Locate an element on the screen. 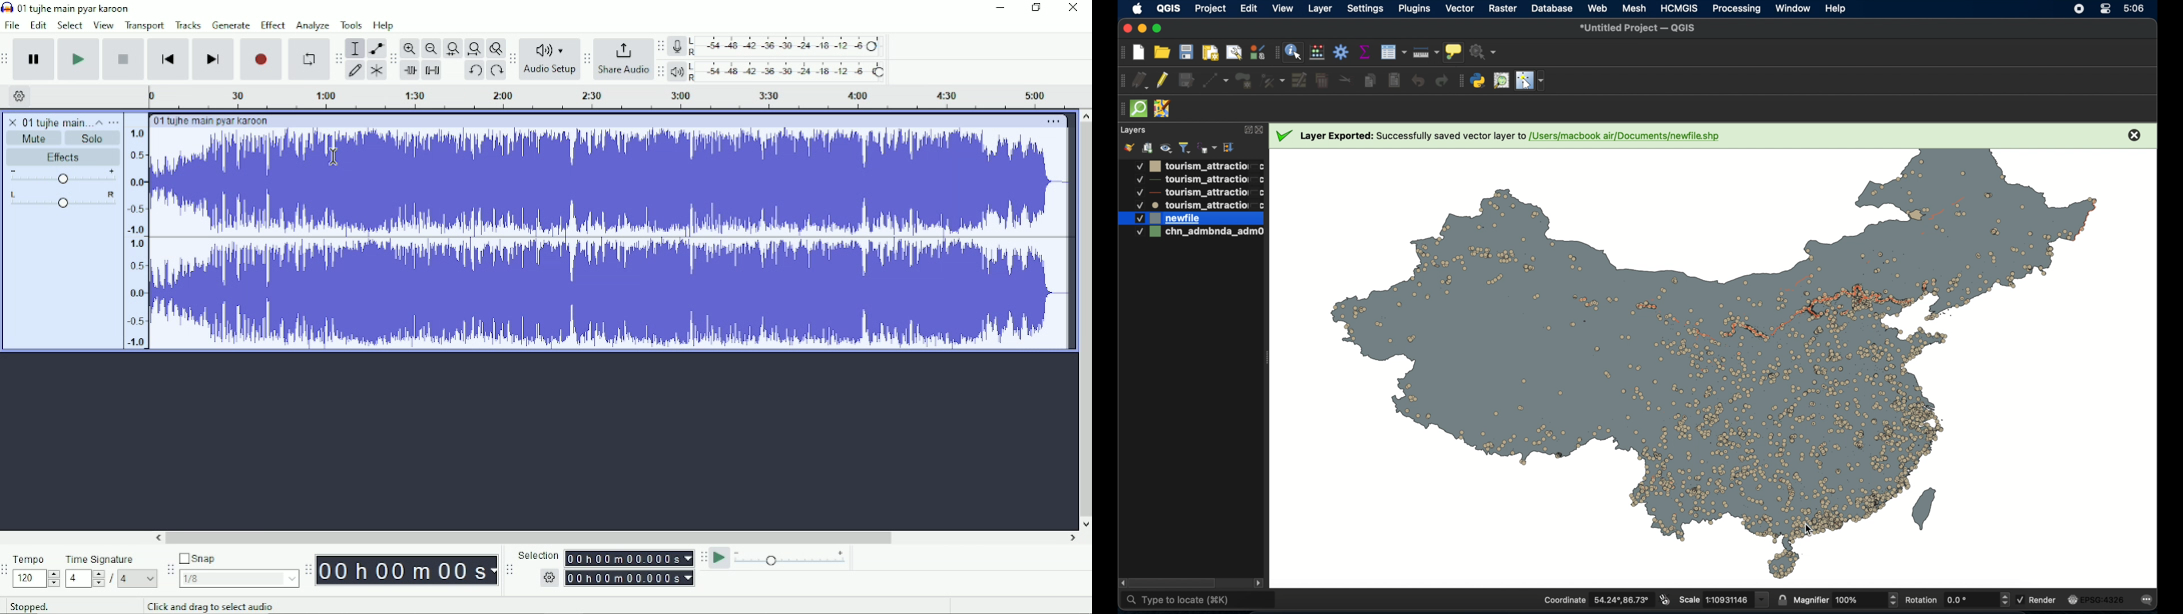  undo is located at coordinates (1418, 81).